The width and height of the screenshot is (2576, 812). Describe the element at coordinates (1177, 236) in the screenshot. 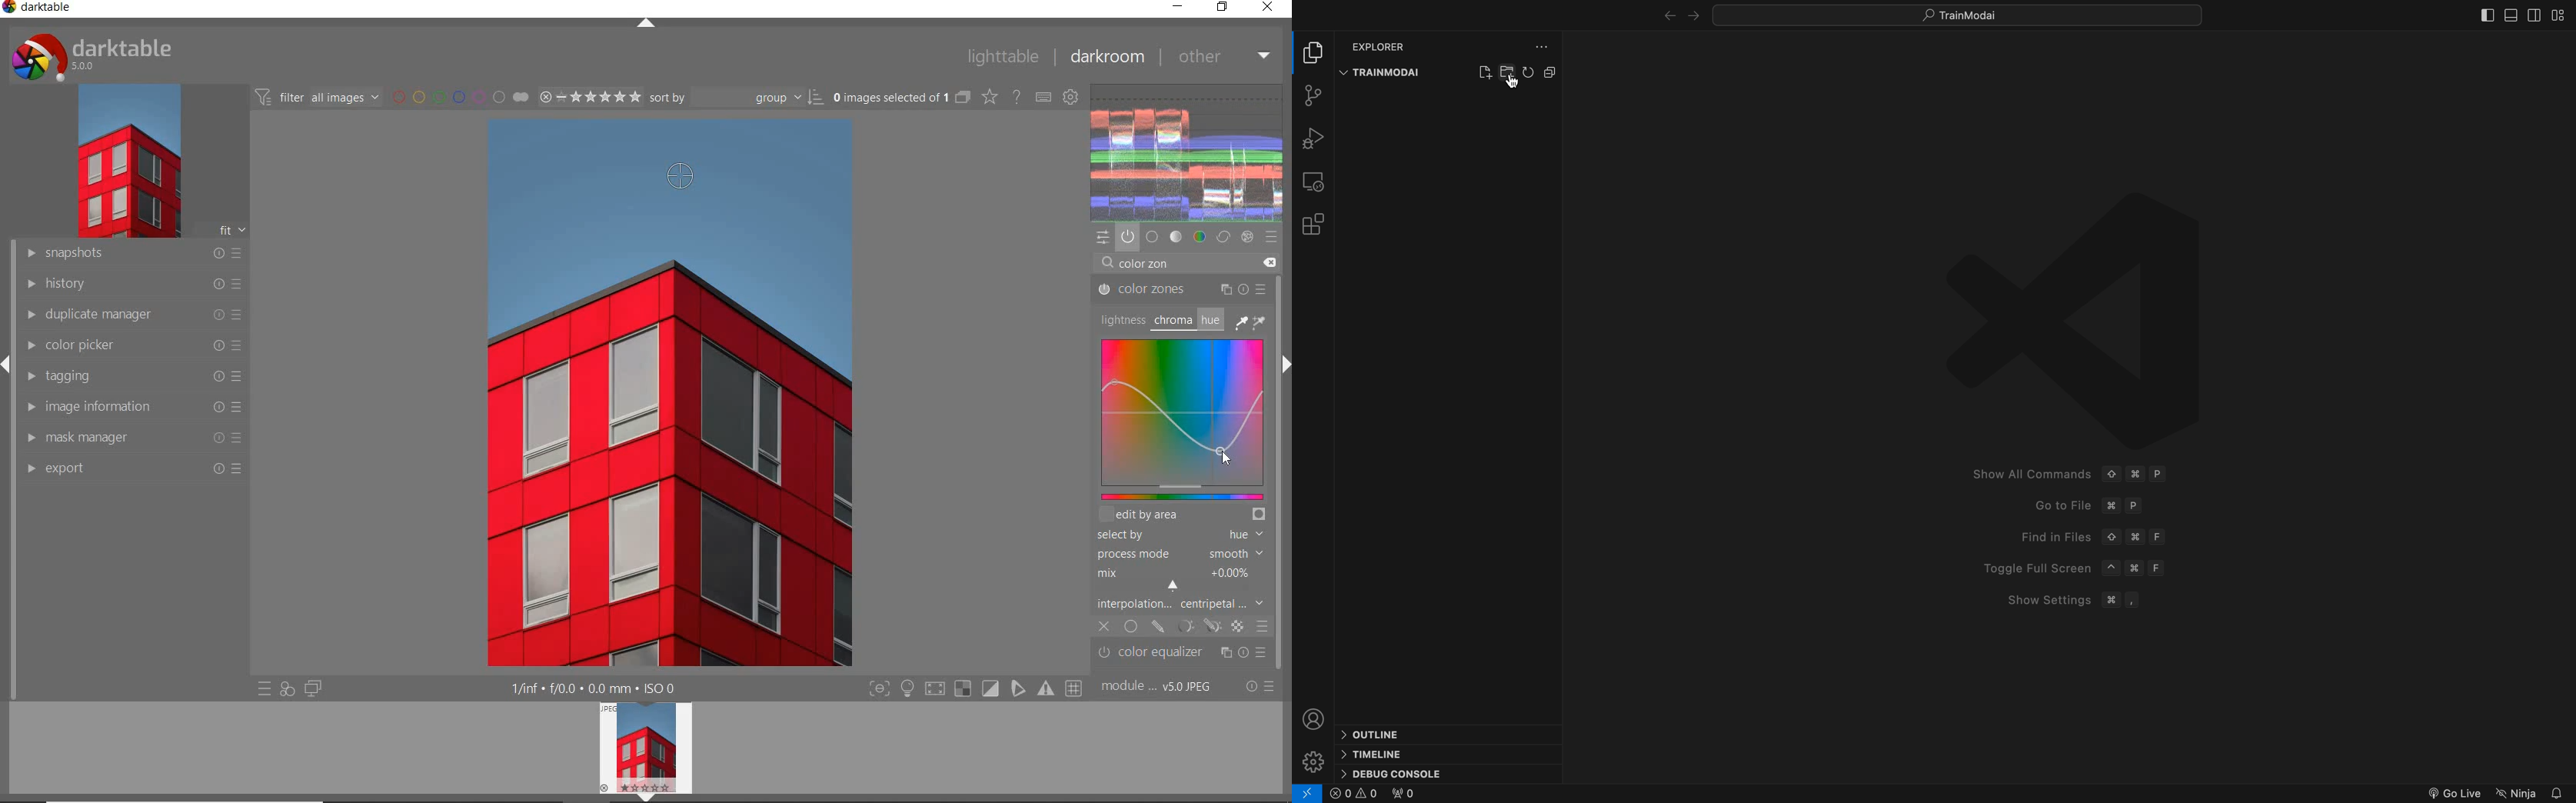

I see `tone` at that location.